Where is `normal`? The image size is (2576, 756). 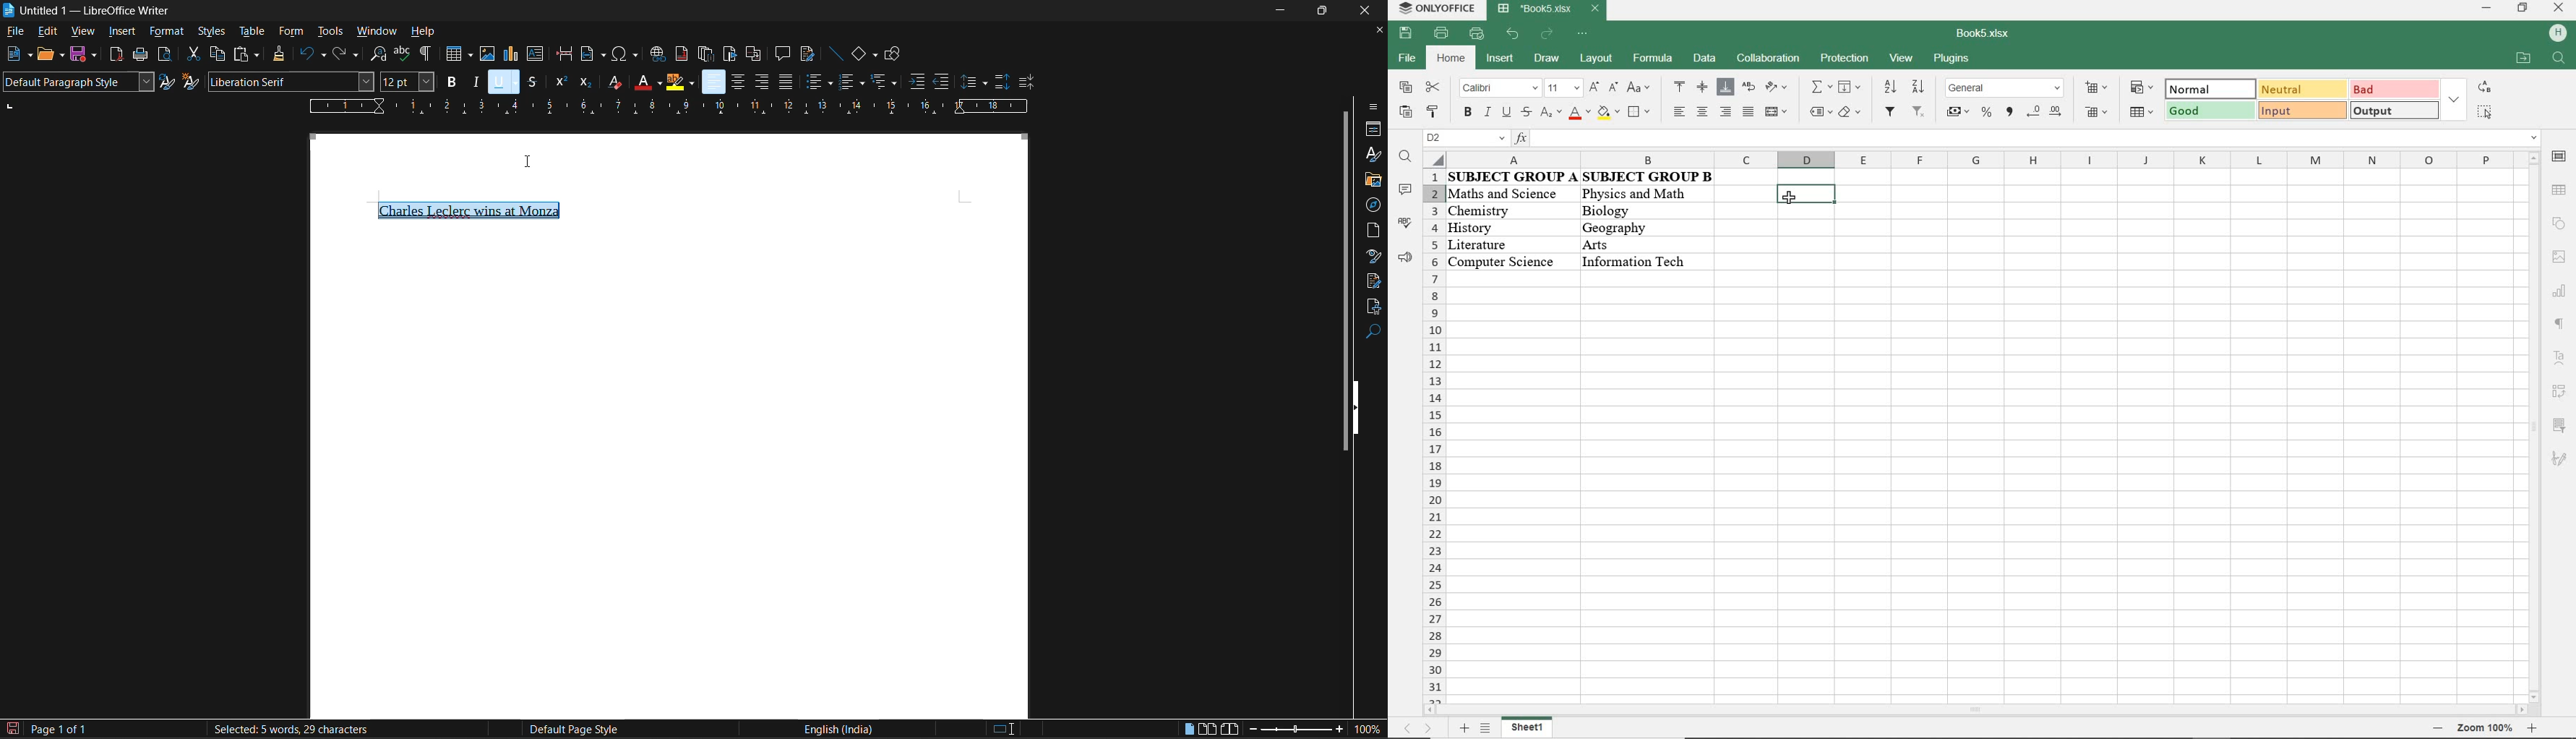
normal is located at coordinates (2207, 89).